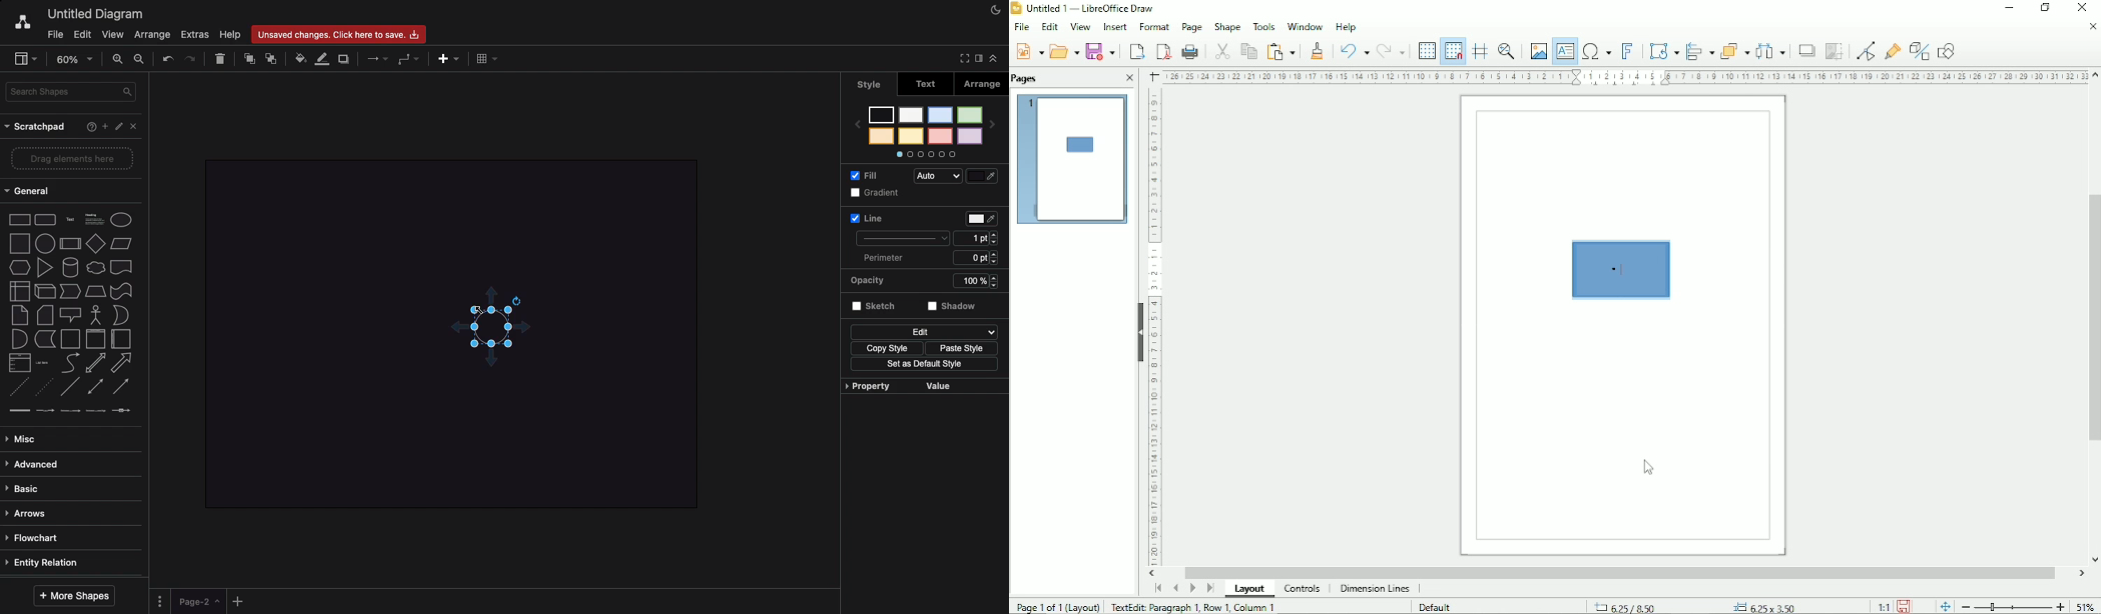 This screenshot has height=616, width=2128. What do you see at coordinates (1086, 7) in the screenshot?
I see `Untitled 1 - LibreOffice Draw` at bounding box center [1086, 7].